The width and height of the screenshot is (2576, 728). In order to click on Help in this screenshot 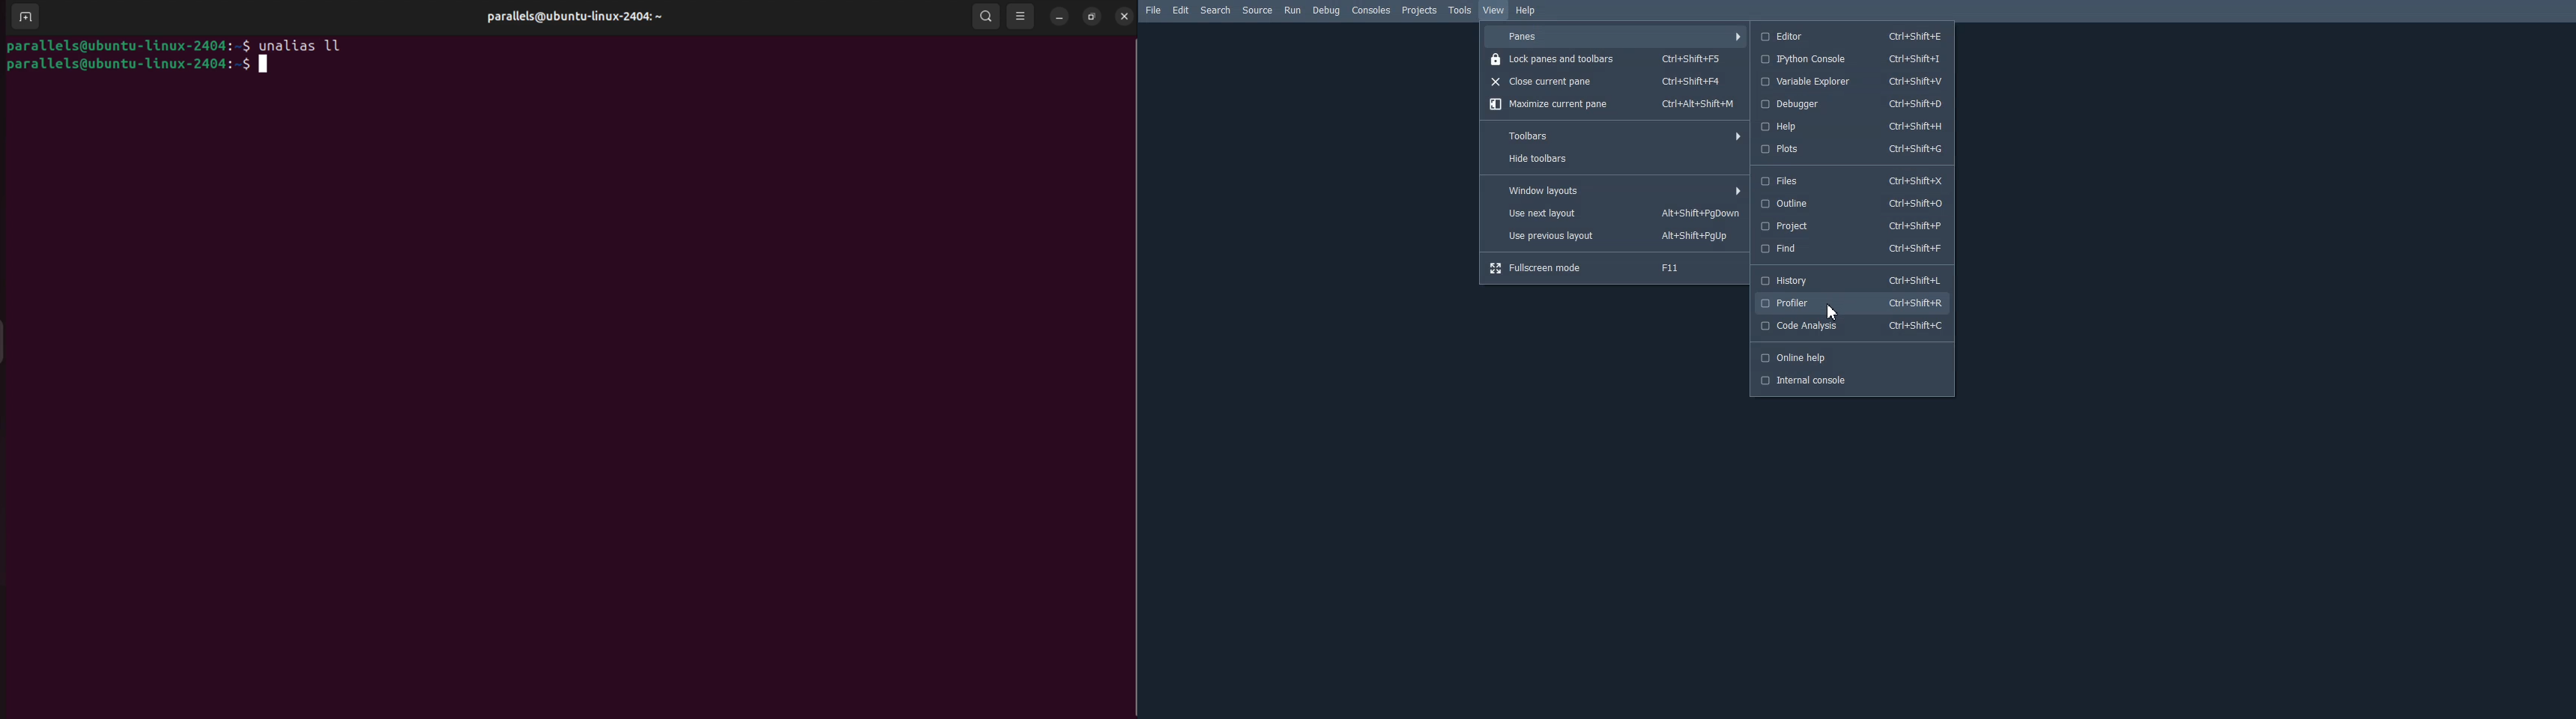, I will do `click(1525, 11)`.